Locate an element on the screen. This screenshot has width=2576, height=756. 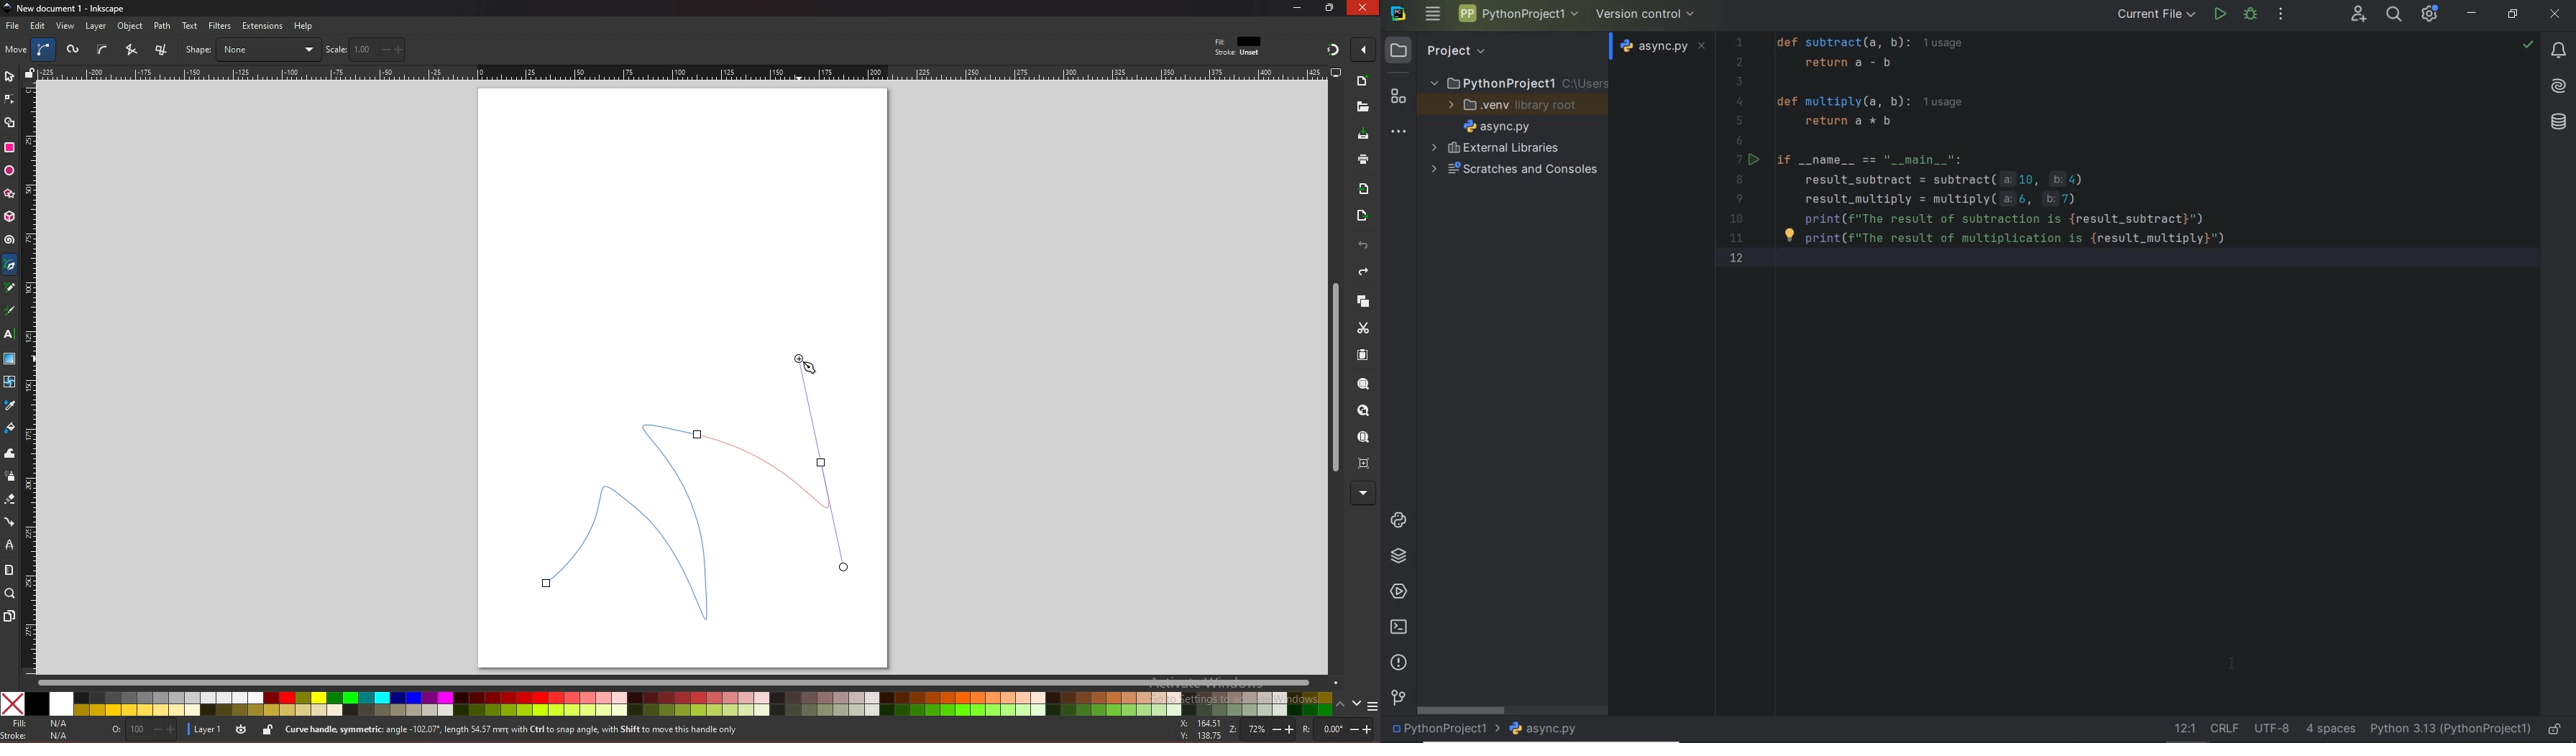
sequence of paraxial line segments is located at coordinates (163, 50).